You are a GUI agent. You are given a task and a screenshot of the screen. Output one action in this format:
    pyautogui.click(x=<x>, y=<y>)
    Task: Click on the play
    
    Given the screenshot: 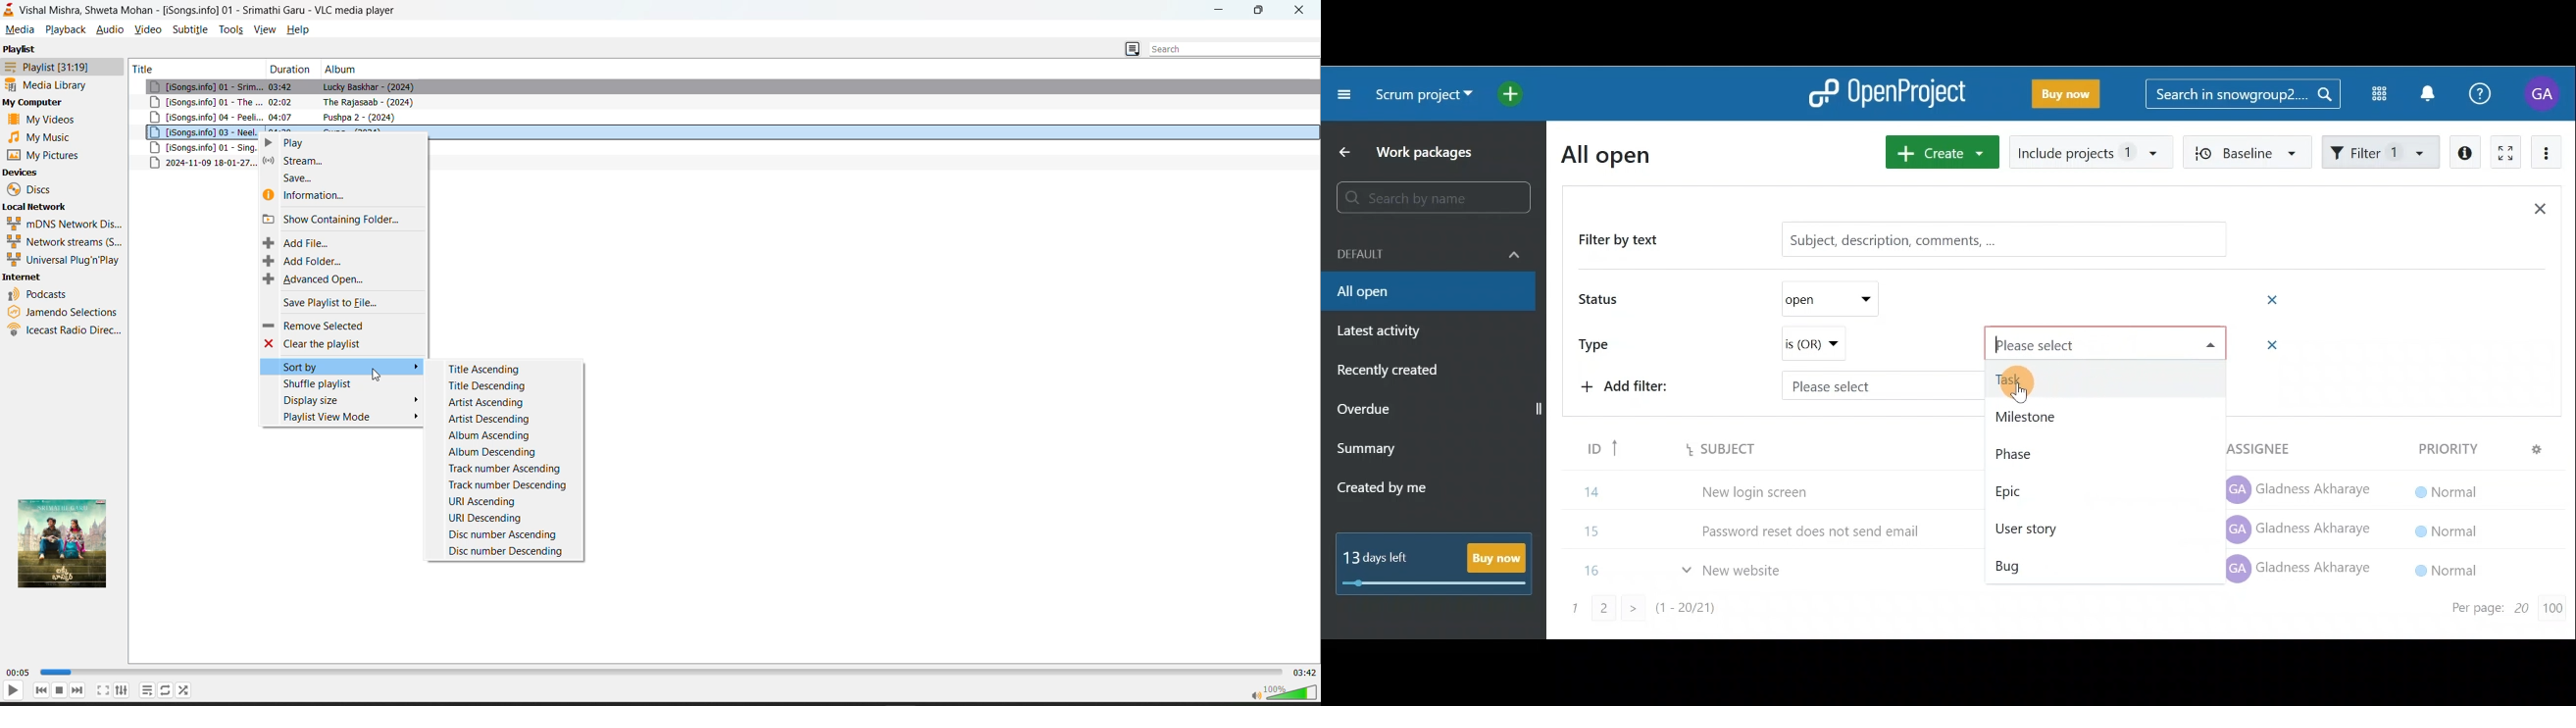 What is the action you would take?
    pyautogui.click(x=13, y=690)
    